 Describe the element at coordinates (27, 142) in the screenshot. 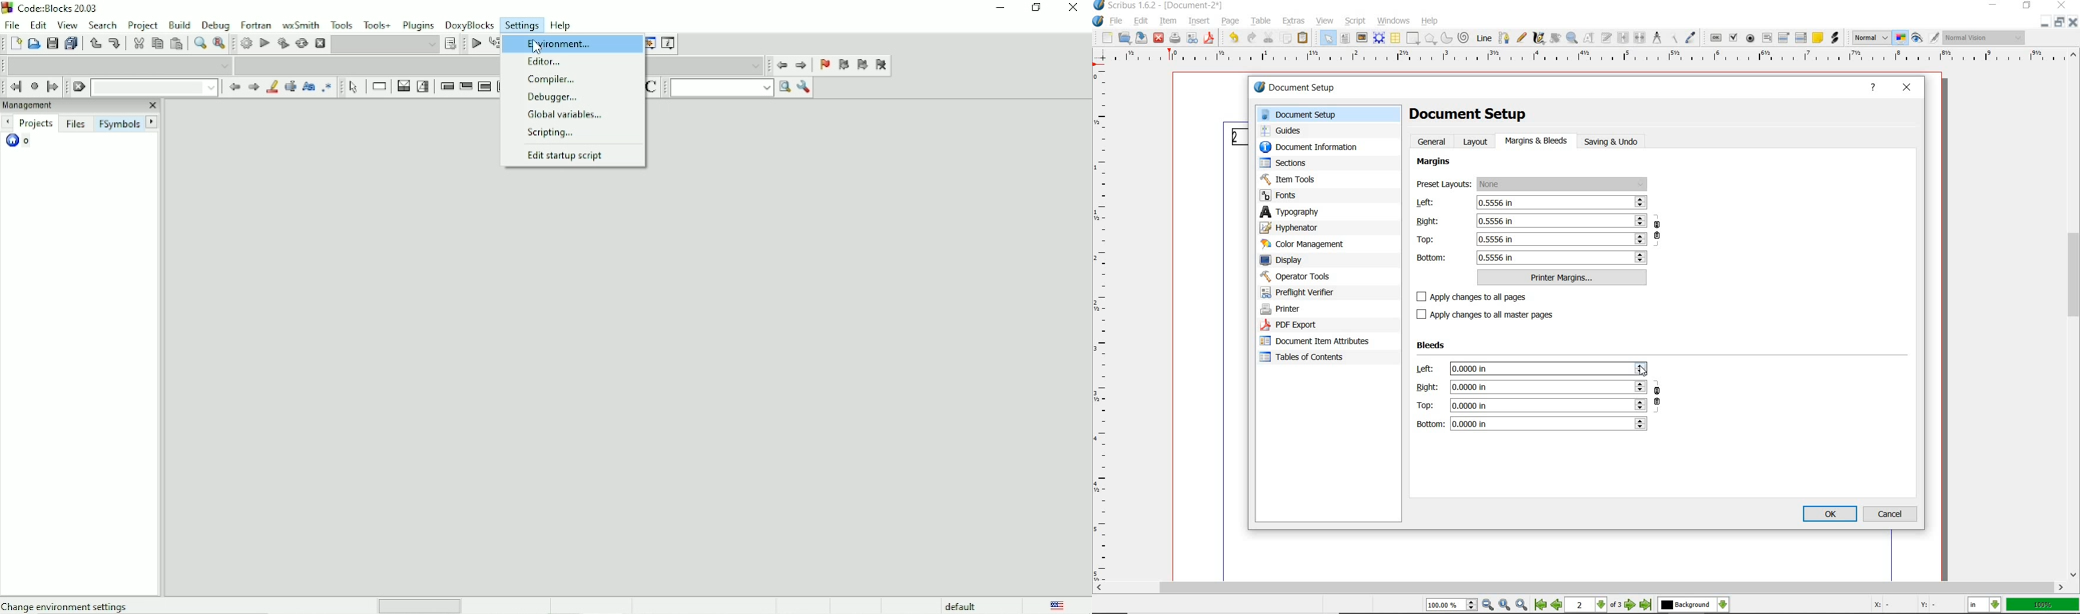

I see `o` at that location.